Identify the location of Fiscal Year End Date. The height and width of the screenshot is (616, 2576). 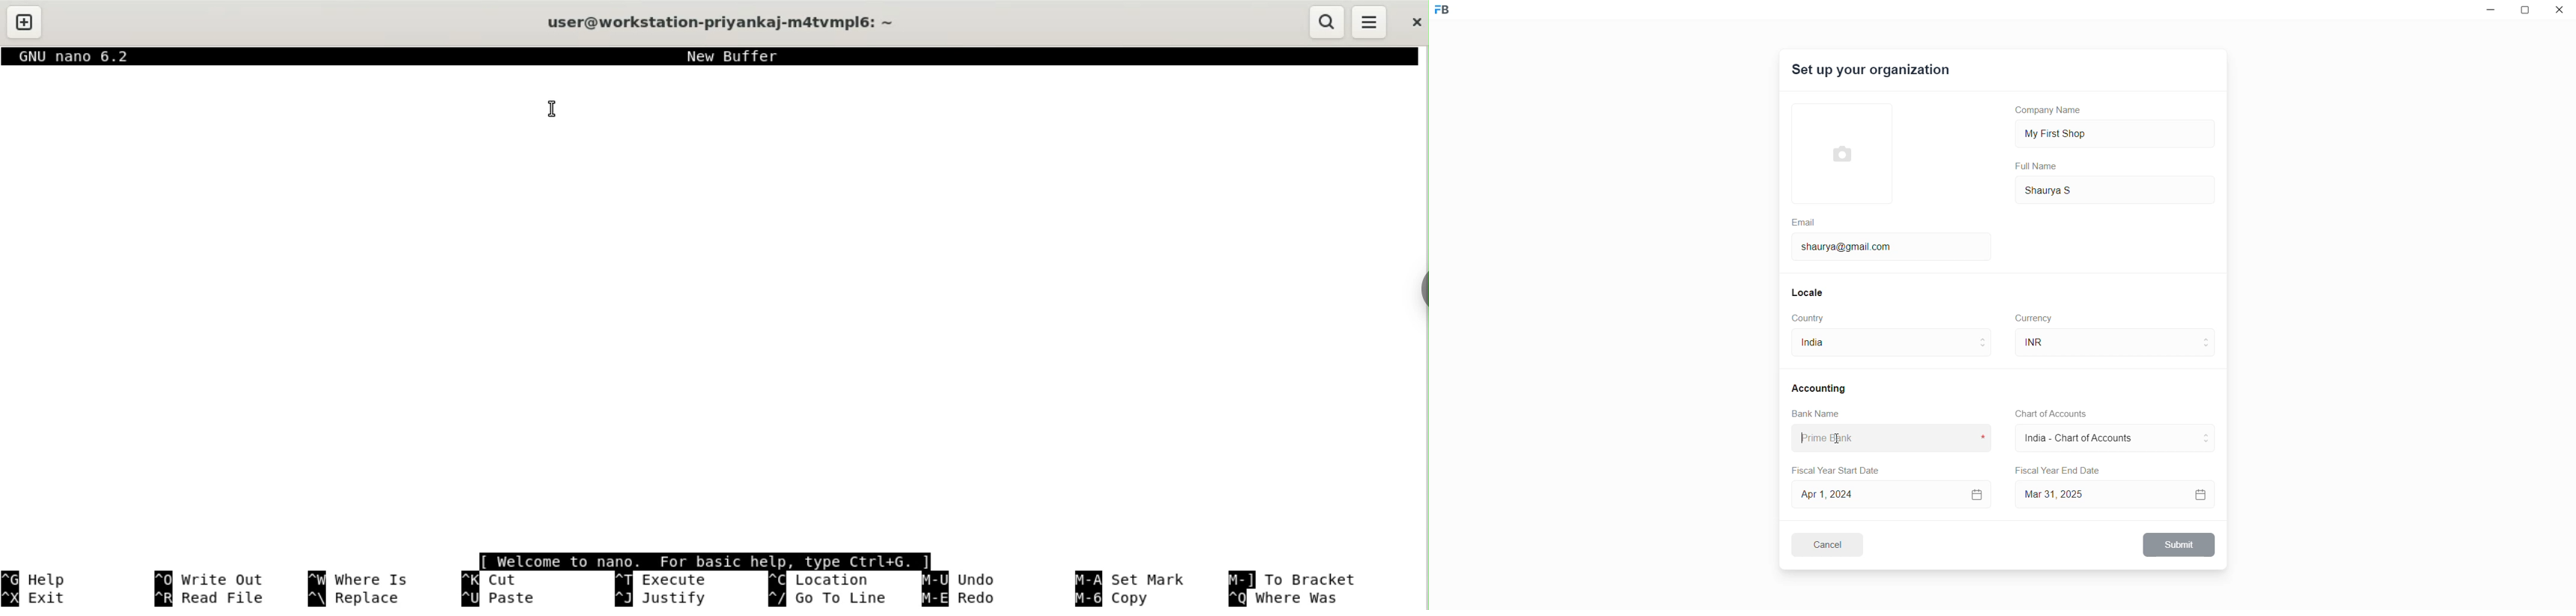
(2059, 471).